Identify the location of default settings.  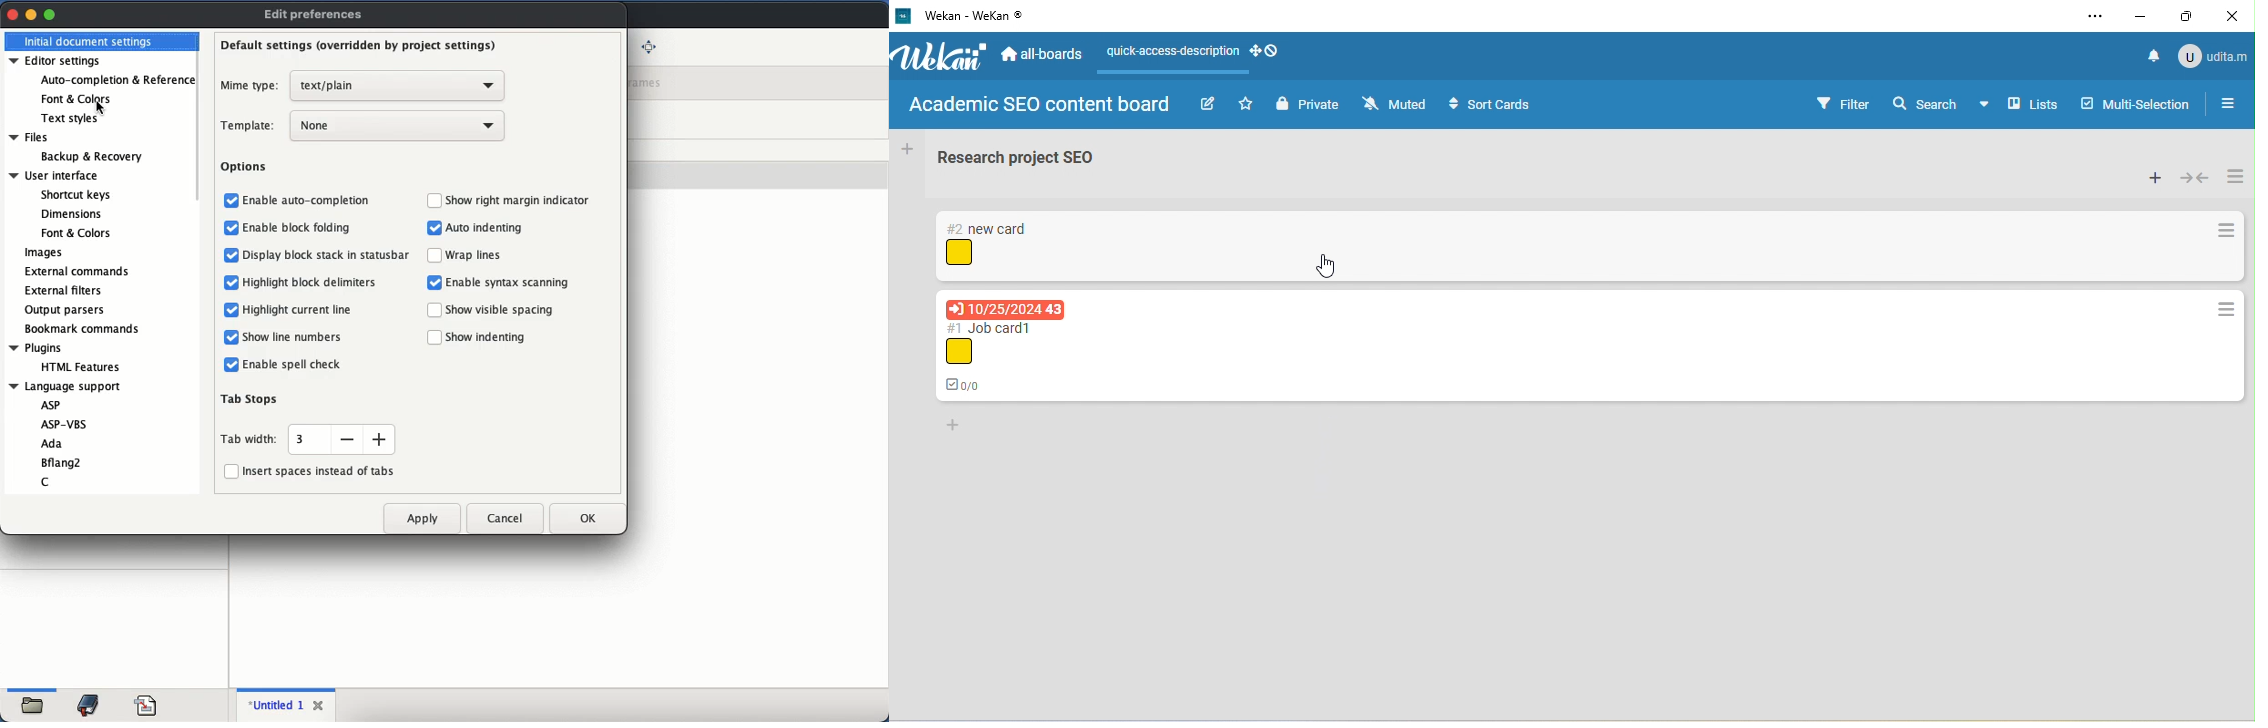
(355, 48).